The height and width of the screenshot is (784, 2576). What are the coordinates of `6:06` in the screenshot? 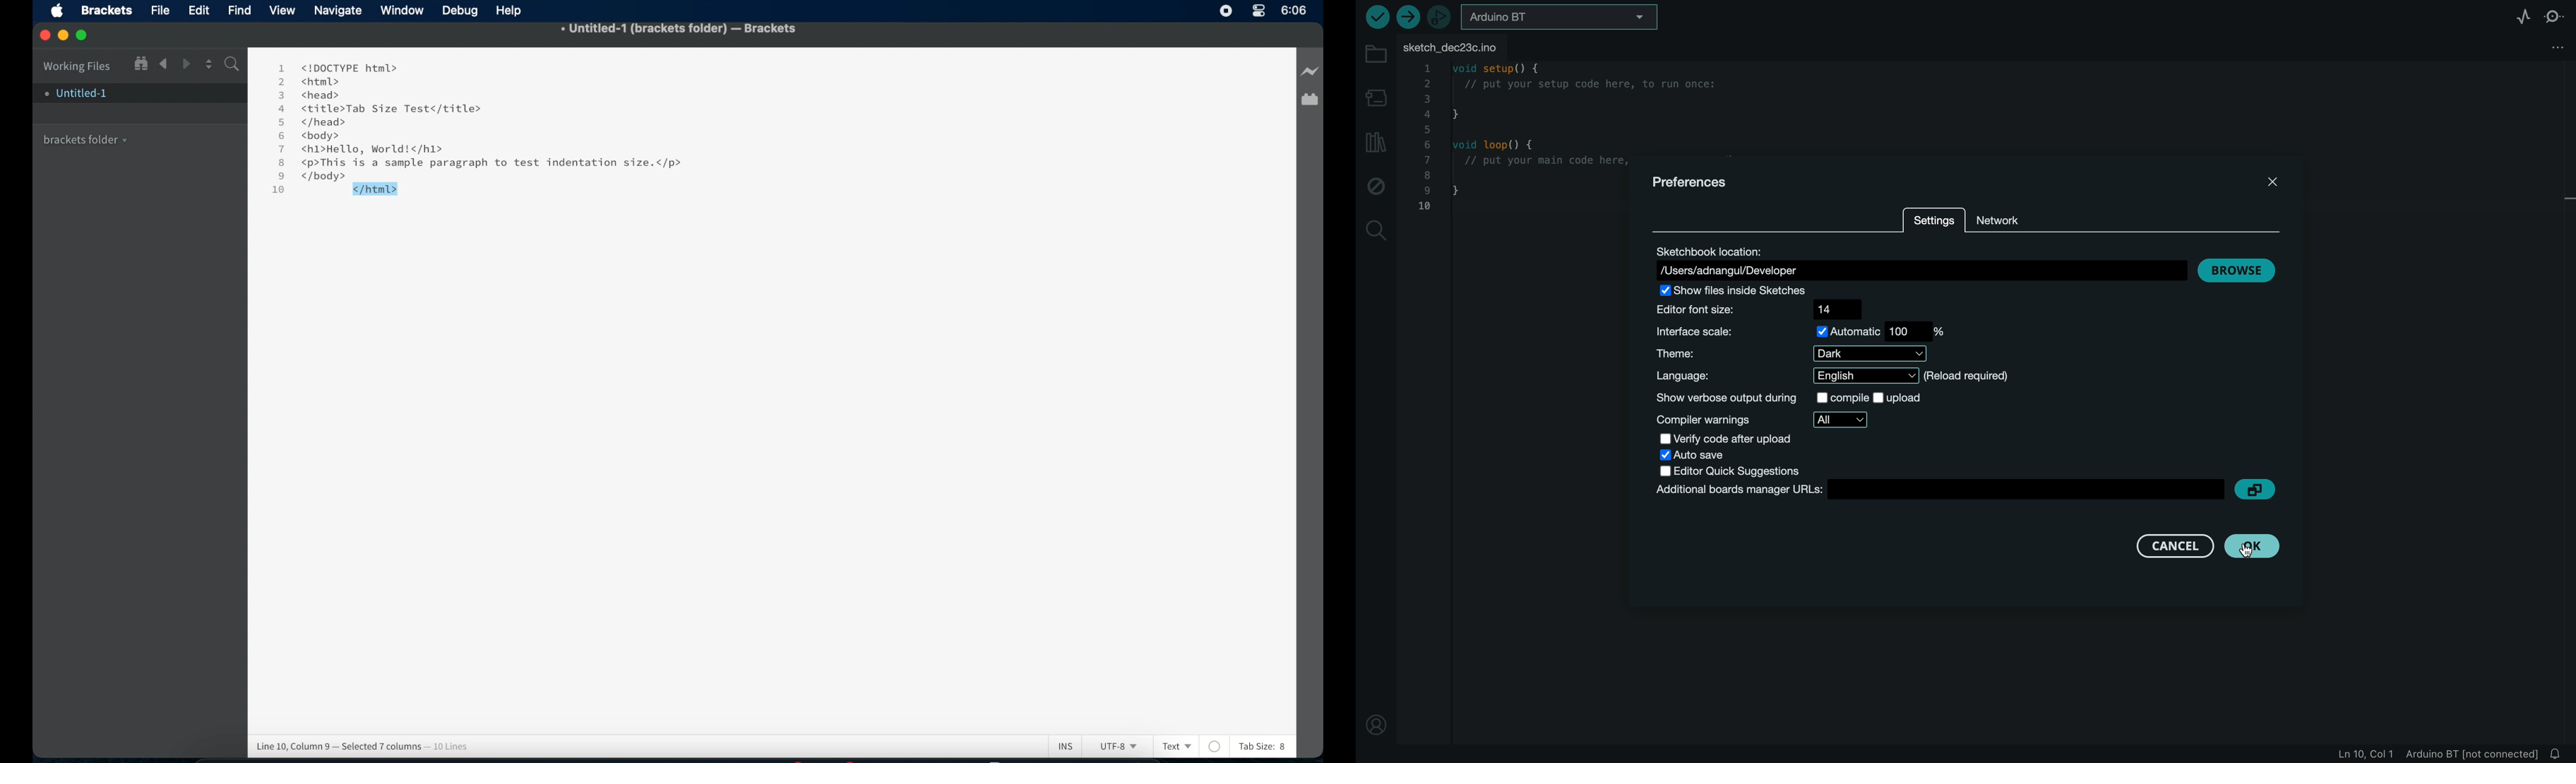 It's located at (1294, 10).